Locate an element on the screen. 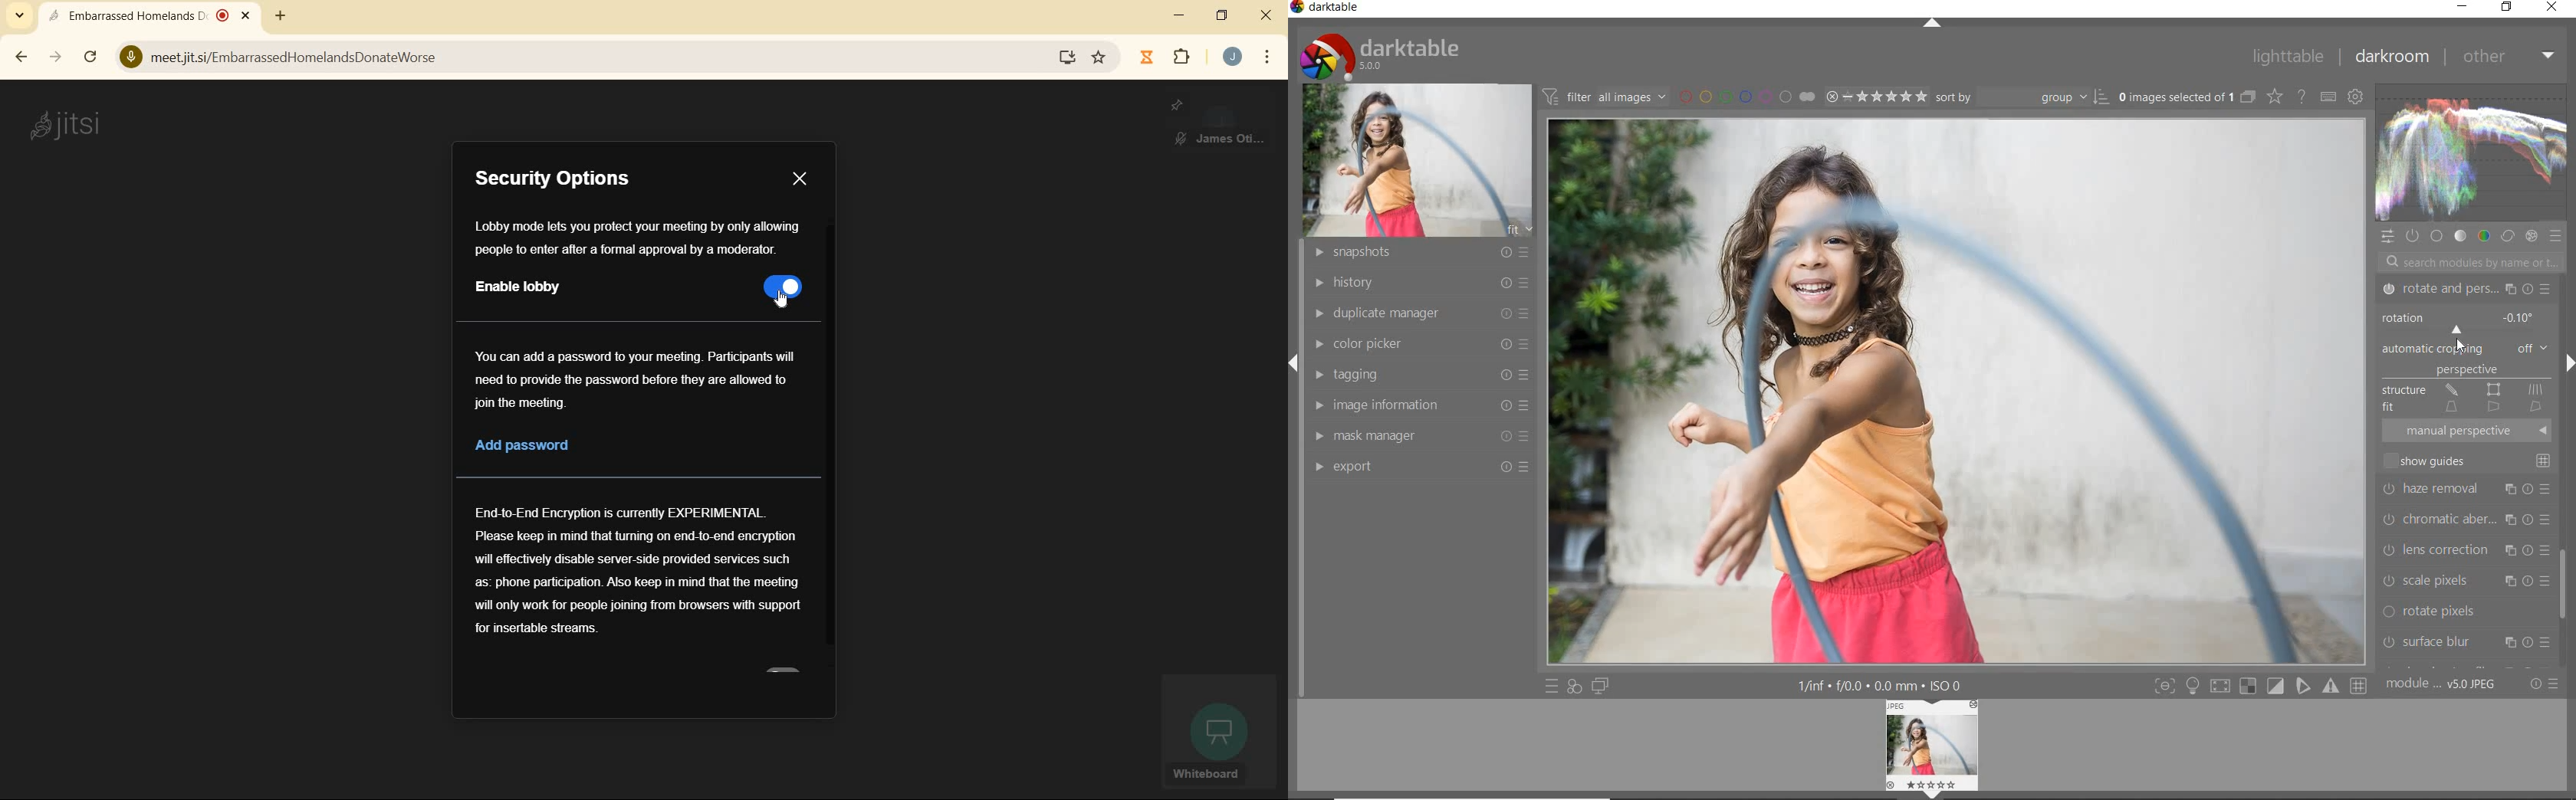 The image size is (2576, 812). lighttable is located at coordinates (2288, 57).